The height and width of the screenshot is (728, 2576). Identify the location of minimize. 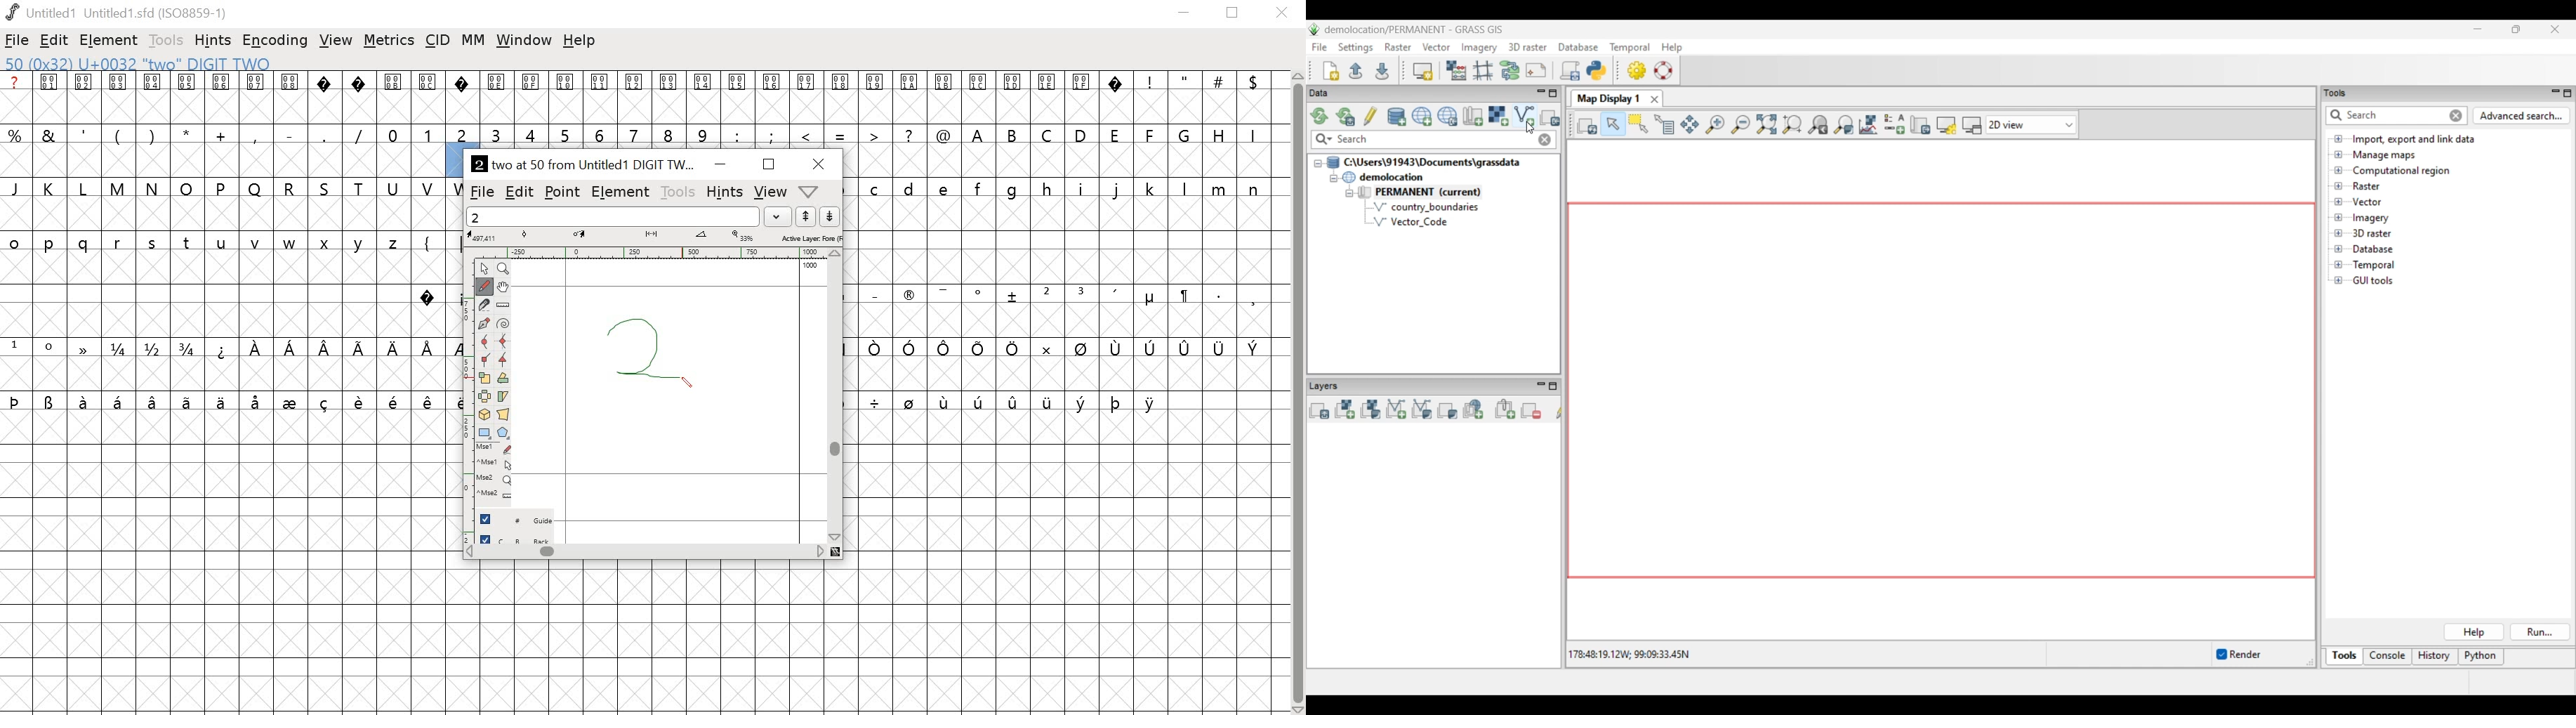
(1184, 14).